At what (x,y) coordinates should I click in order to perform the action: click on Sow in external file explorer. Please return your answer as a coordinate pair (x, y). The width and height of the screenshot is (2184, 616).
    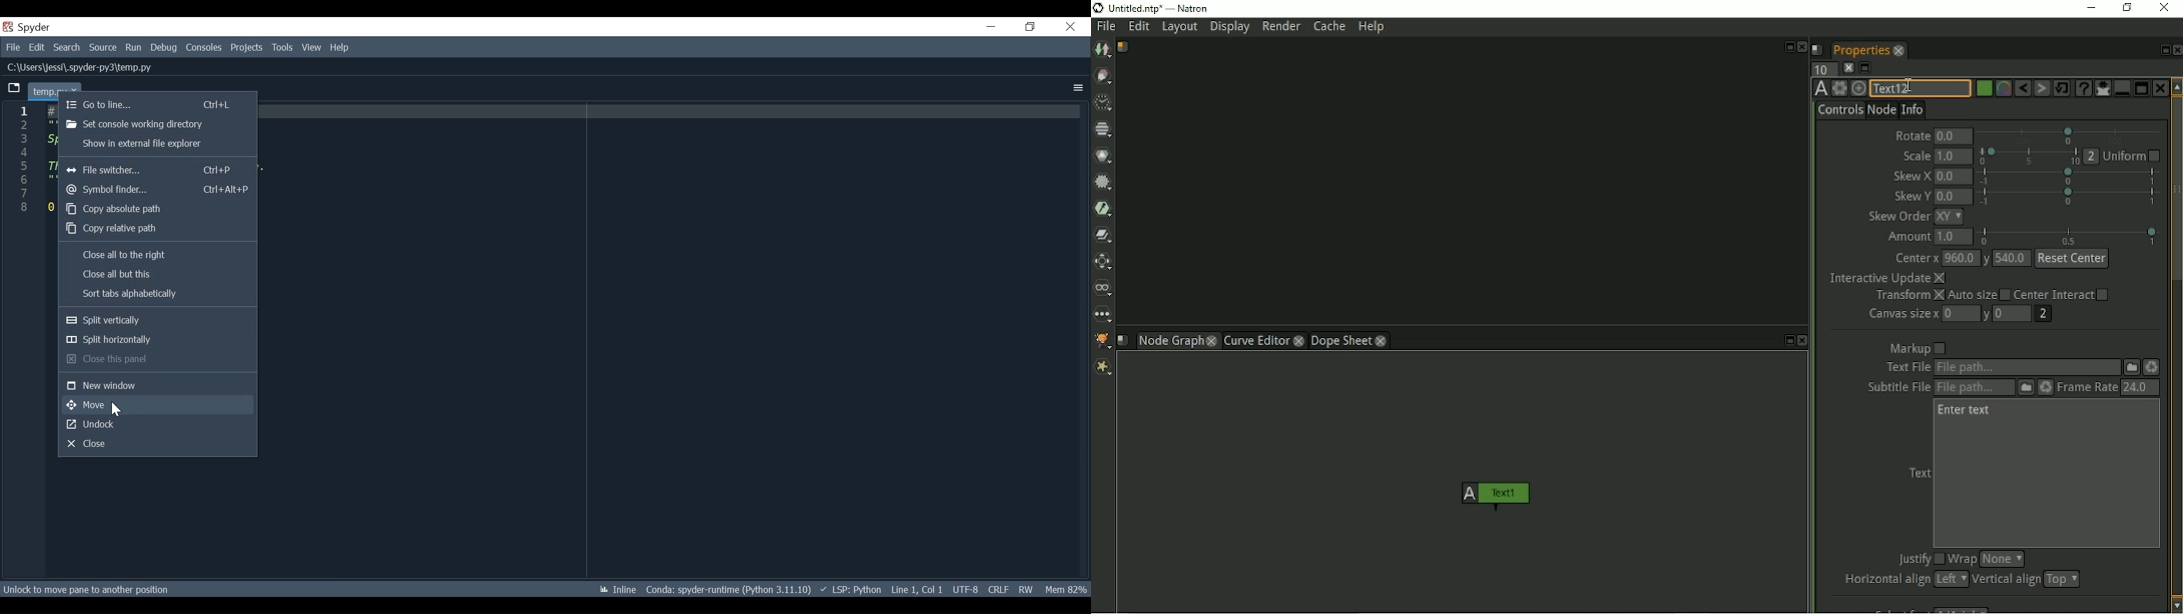
    Looking at the image, I should click on (155, 144).